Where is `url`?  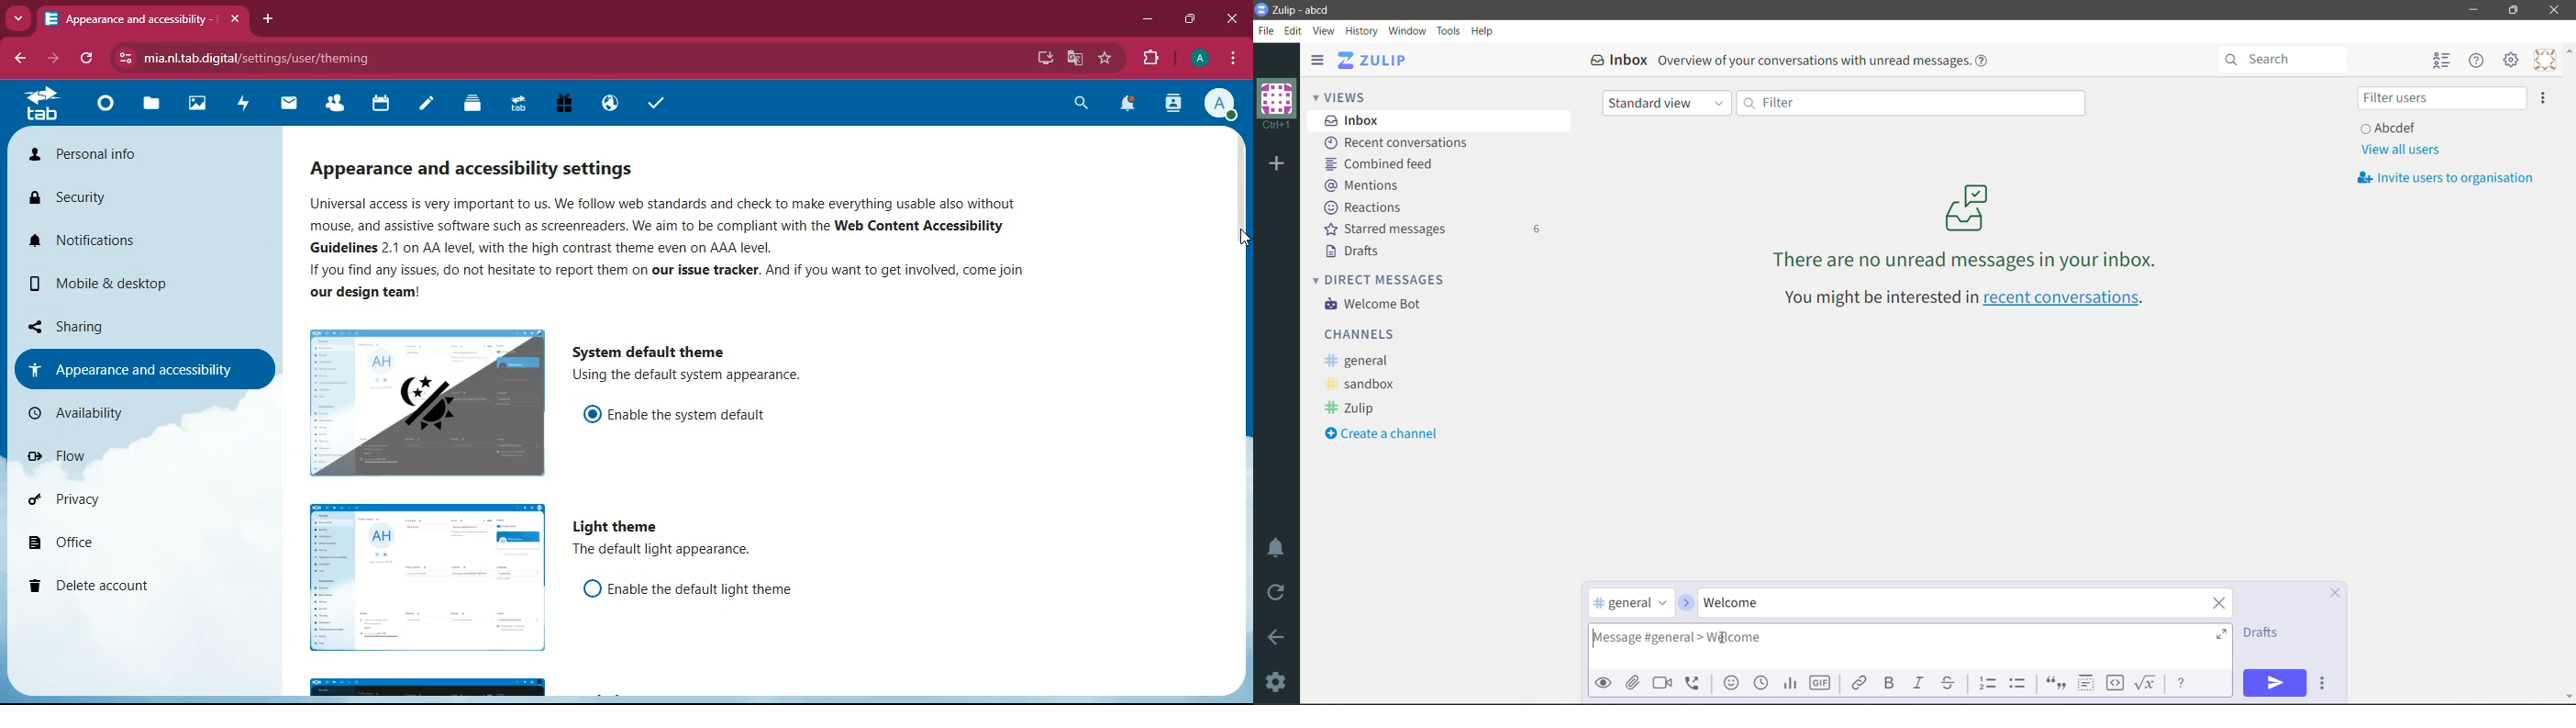
url is located at coordinates (260, 59).